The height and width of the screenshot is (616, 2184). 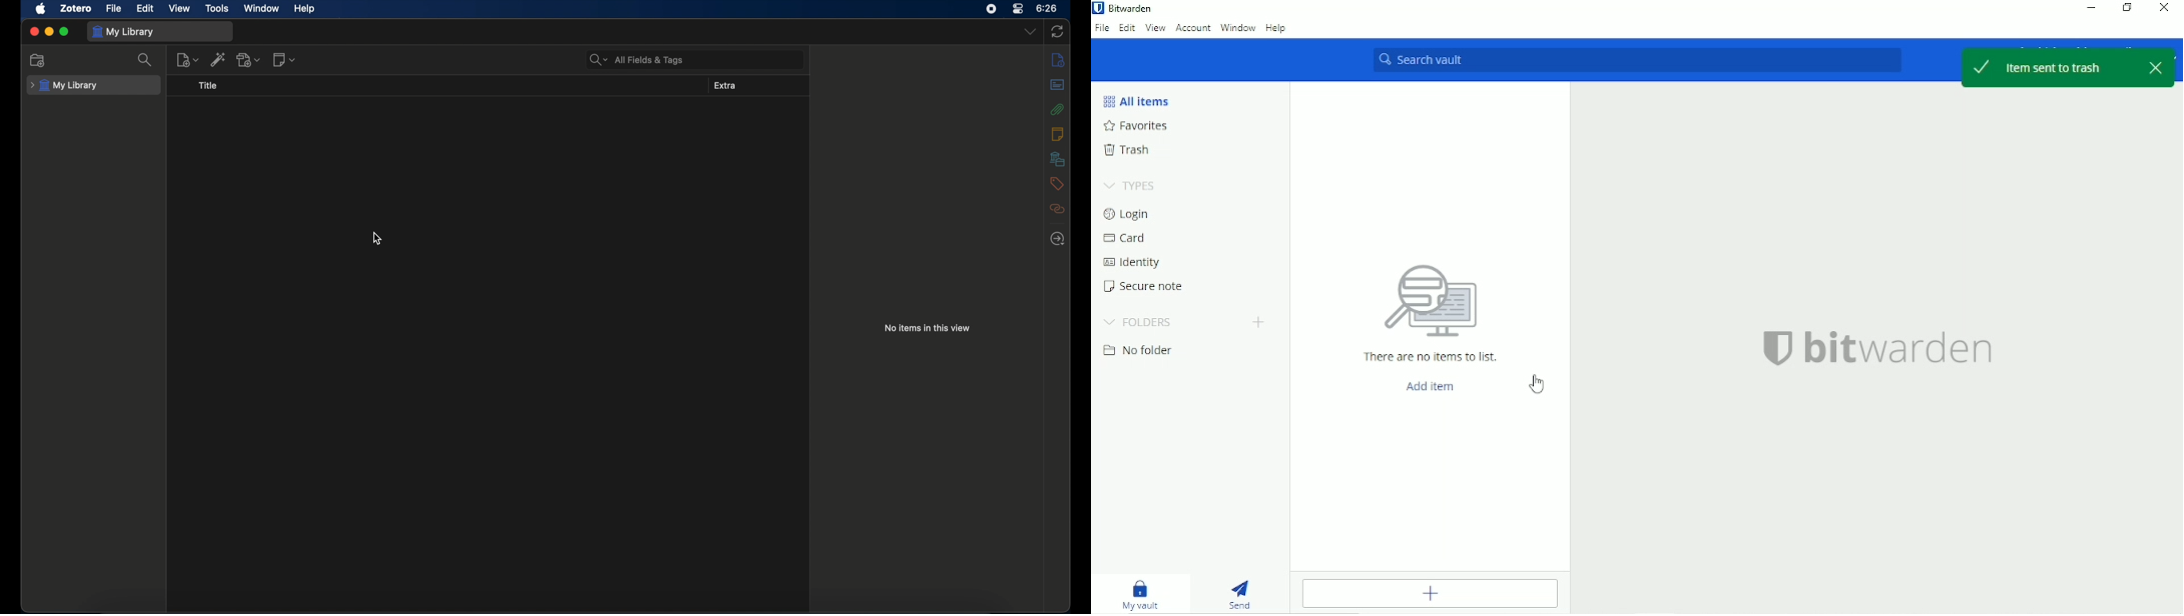 What do you see at coordinates (1031, 31) in the screenshot?
I see `dropdown` at bounding box center [1031, 31].